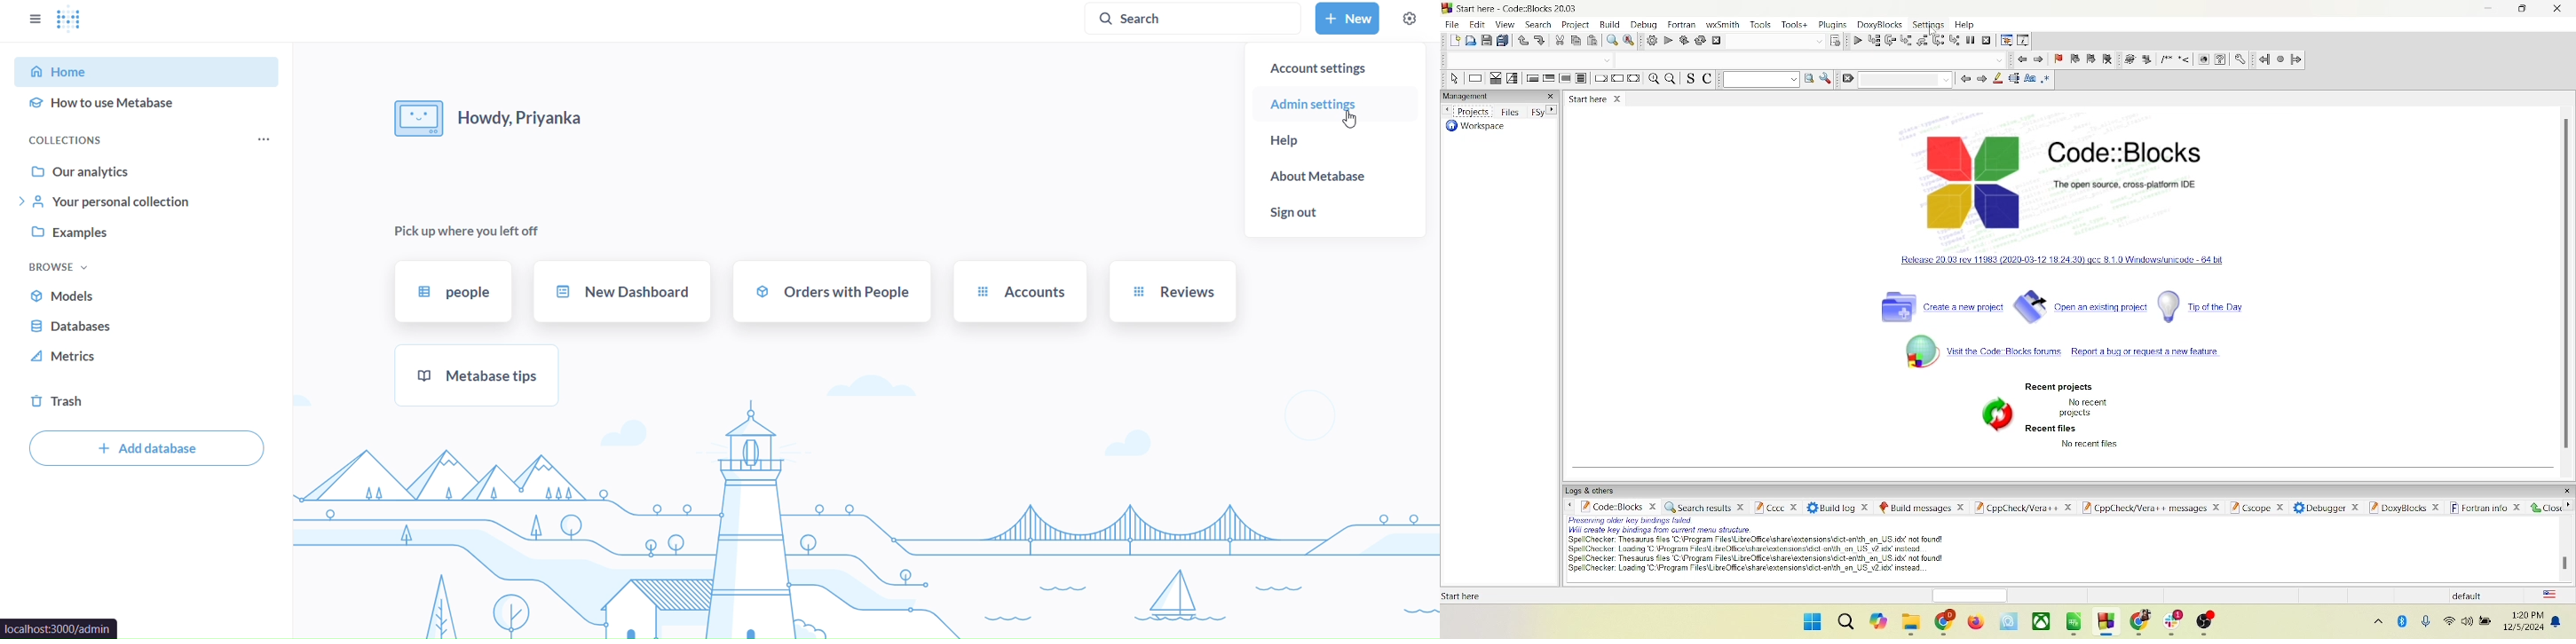  What do you see at coordinates (2084, 450) in the screenshot?
I see `text` at bounding box center [2084, 450].